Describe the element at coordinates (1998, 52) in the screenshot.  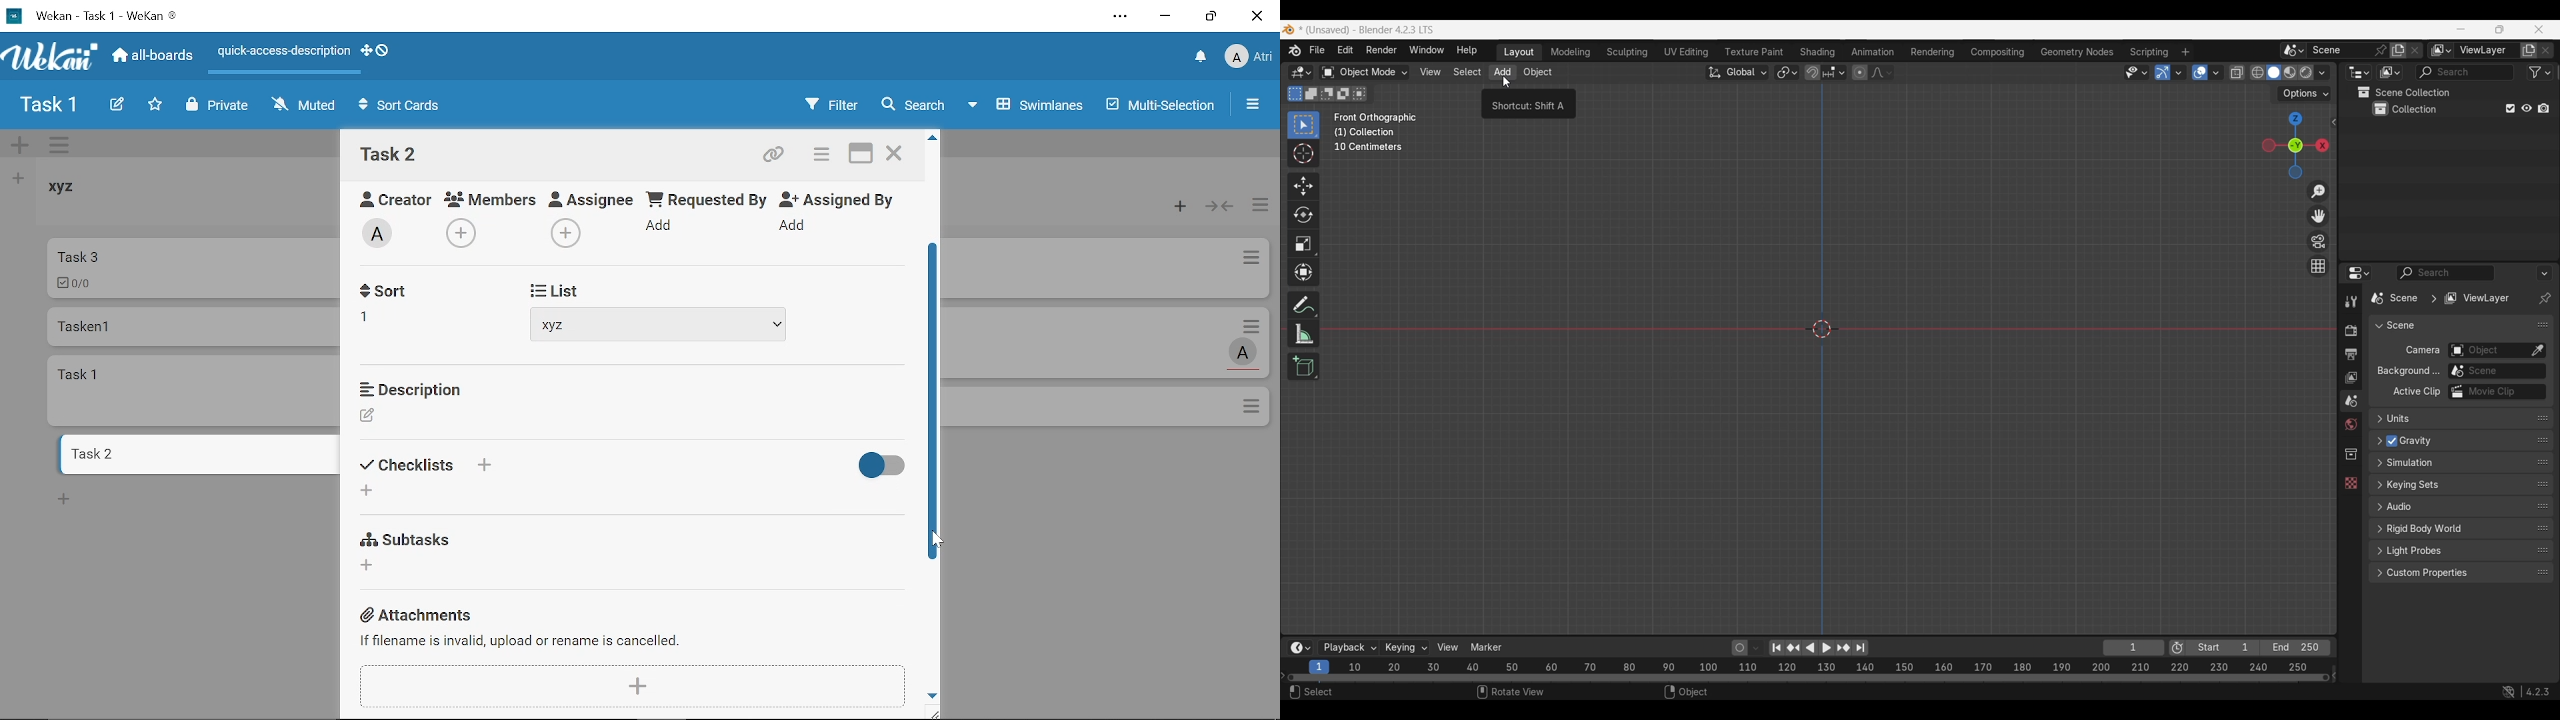
I see `Compositing workspace` at that location.